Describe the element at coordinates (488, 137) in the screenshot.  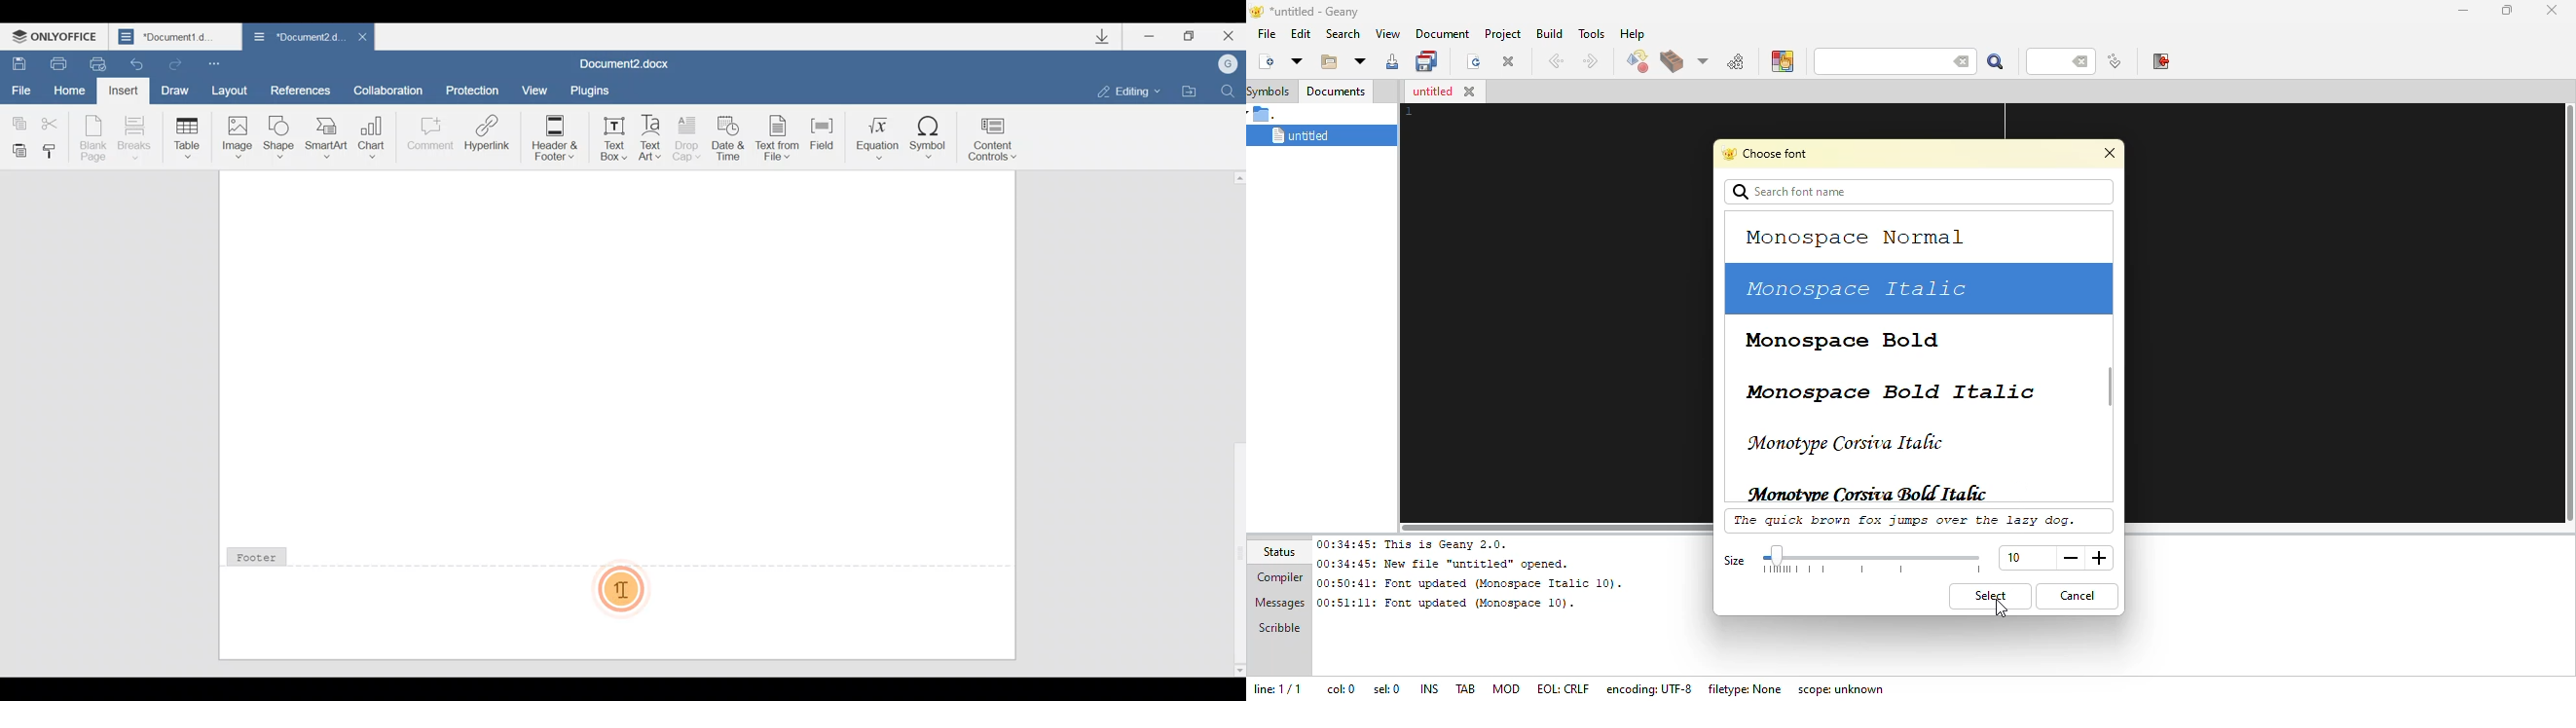
I see `Hyperlink` at that location.